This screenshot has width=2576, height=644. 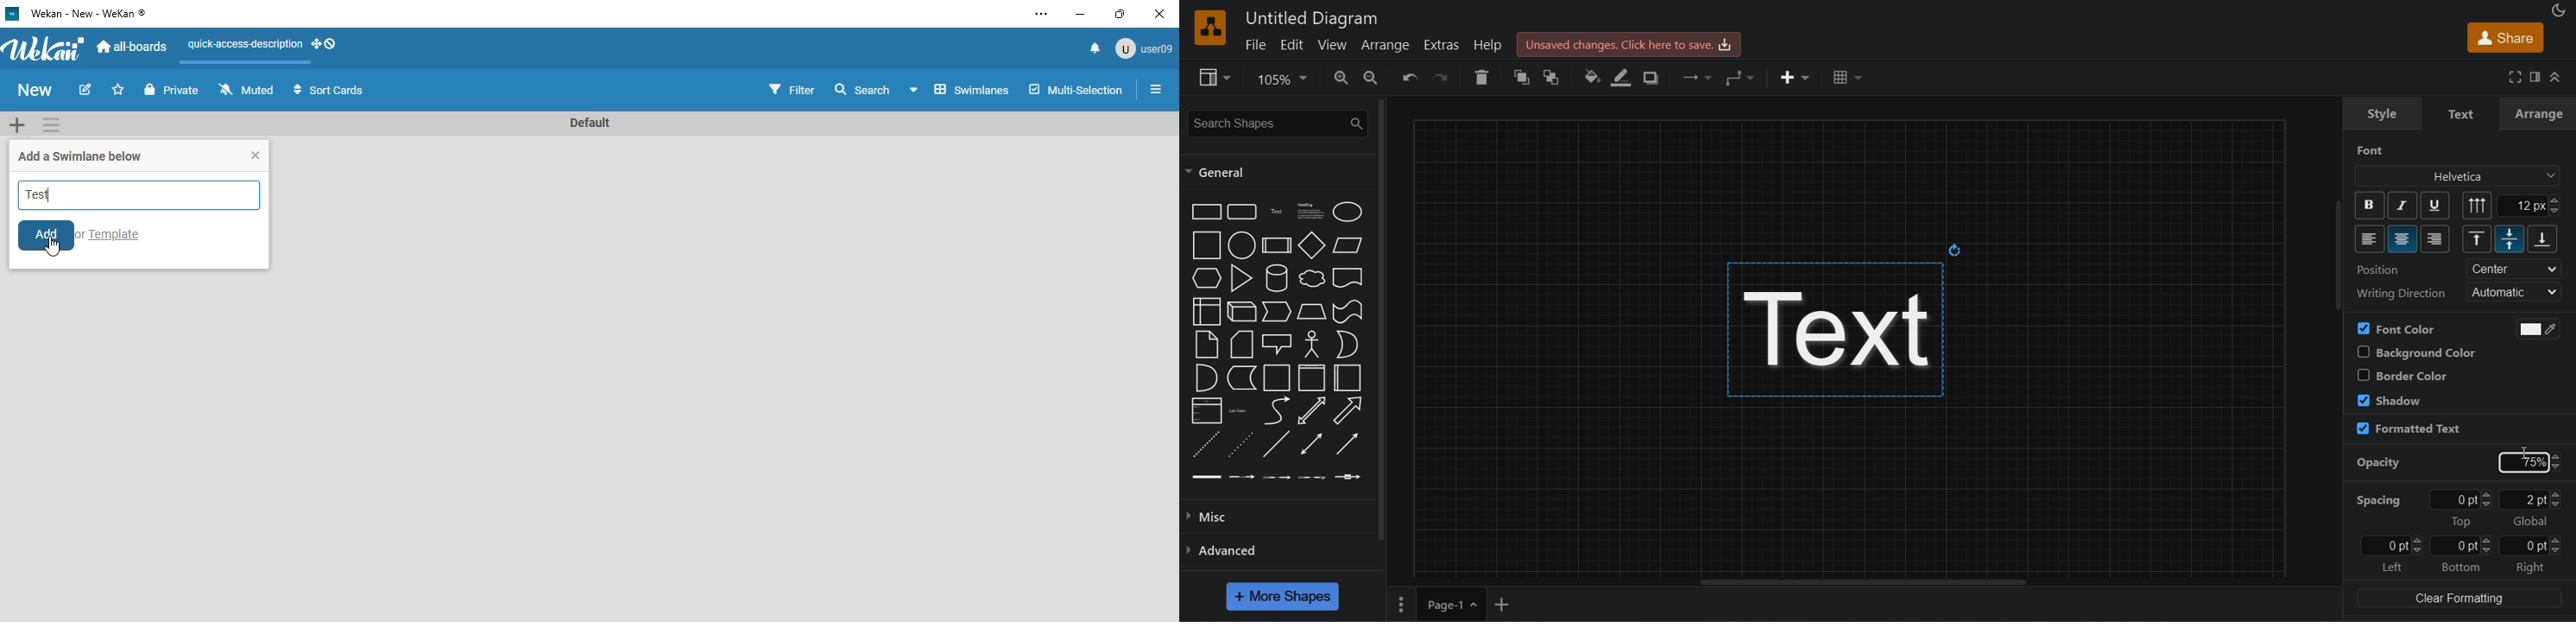 What do you see at coordinates (2371, 150) in the screenshot?
I see `font` at bounding box center [2371, 150].